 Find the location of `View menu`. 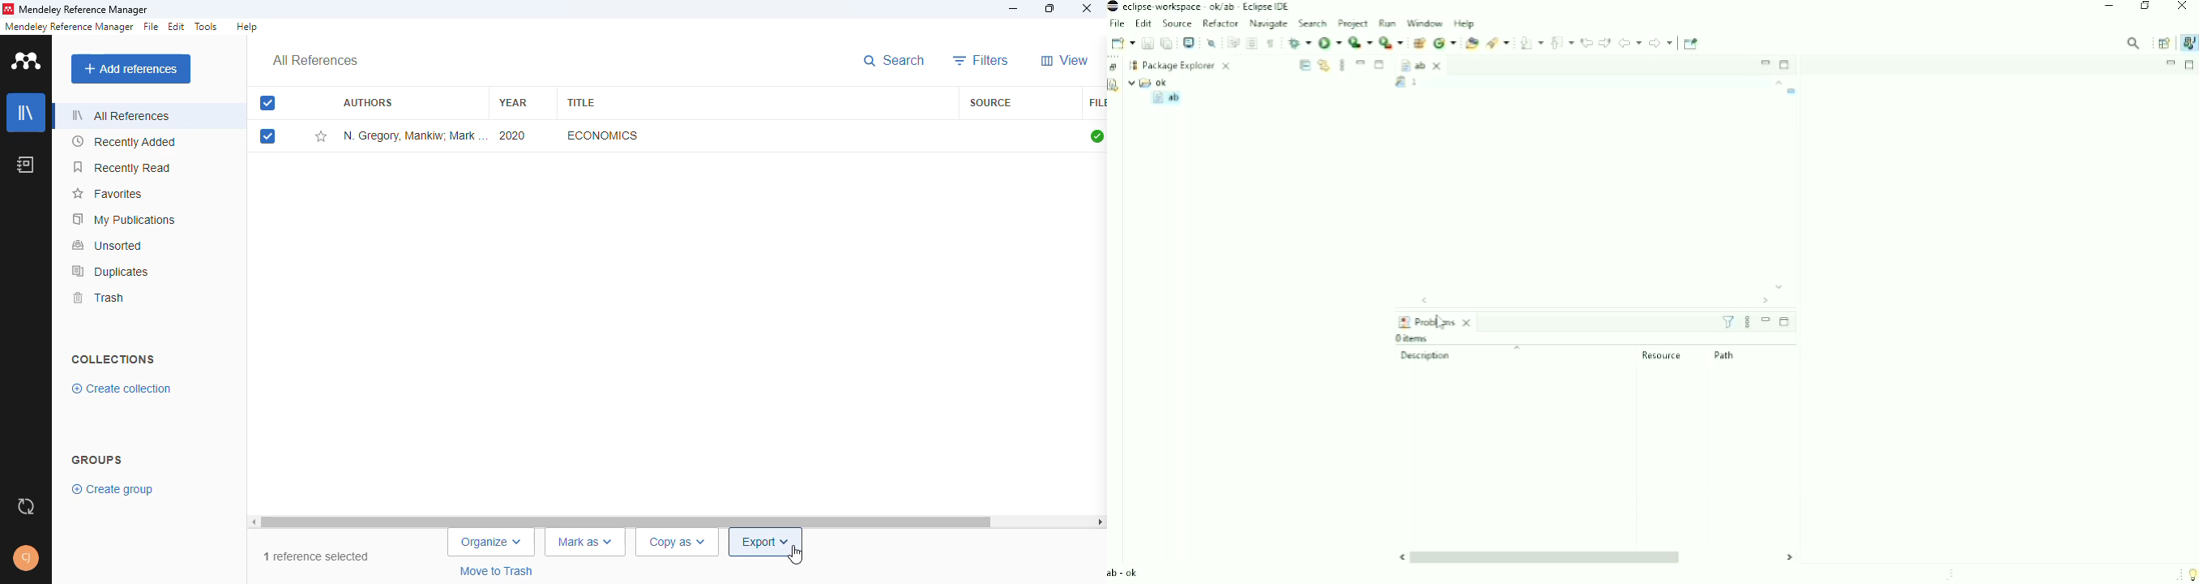

View menu is located at coordinates (1747, 323).